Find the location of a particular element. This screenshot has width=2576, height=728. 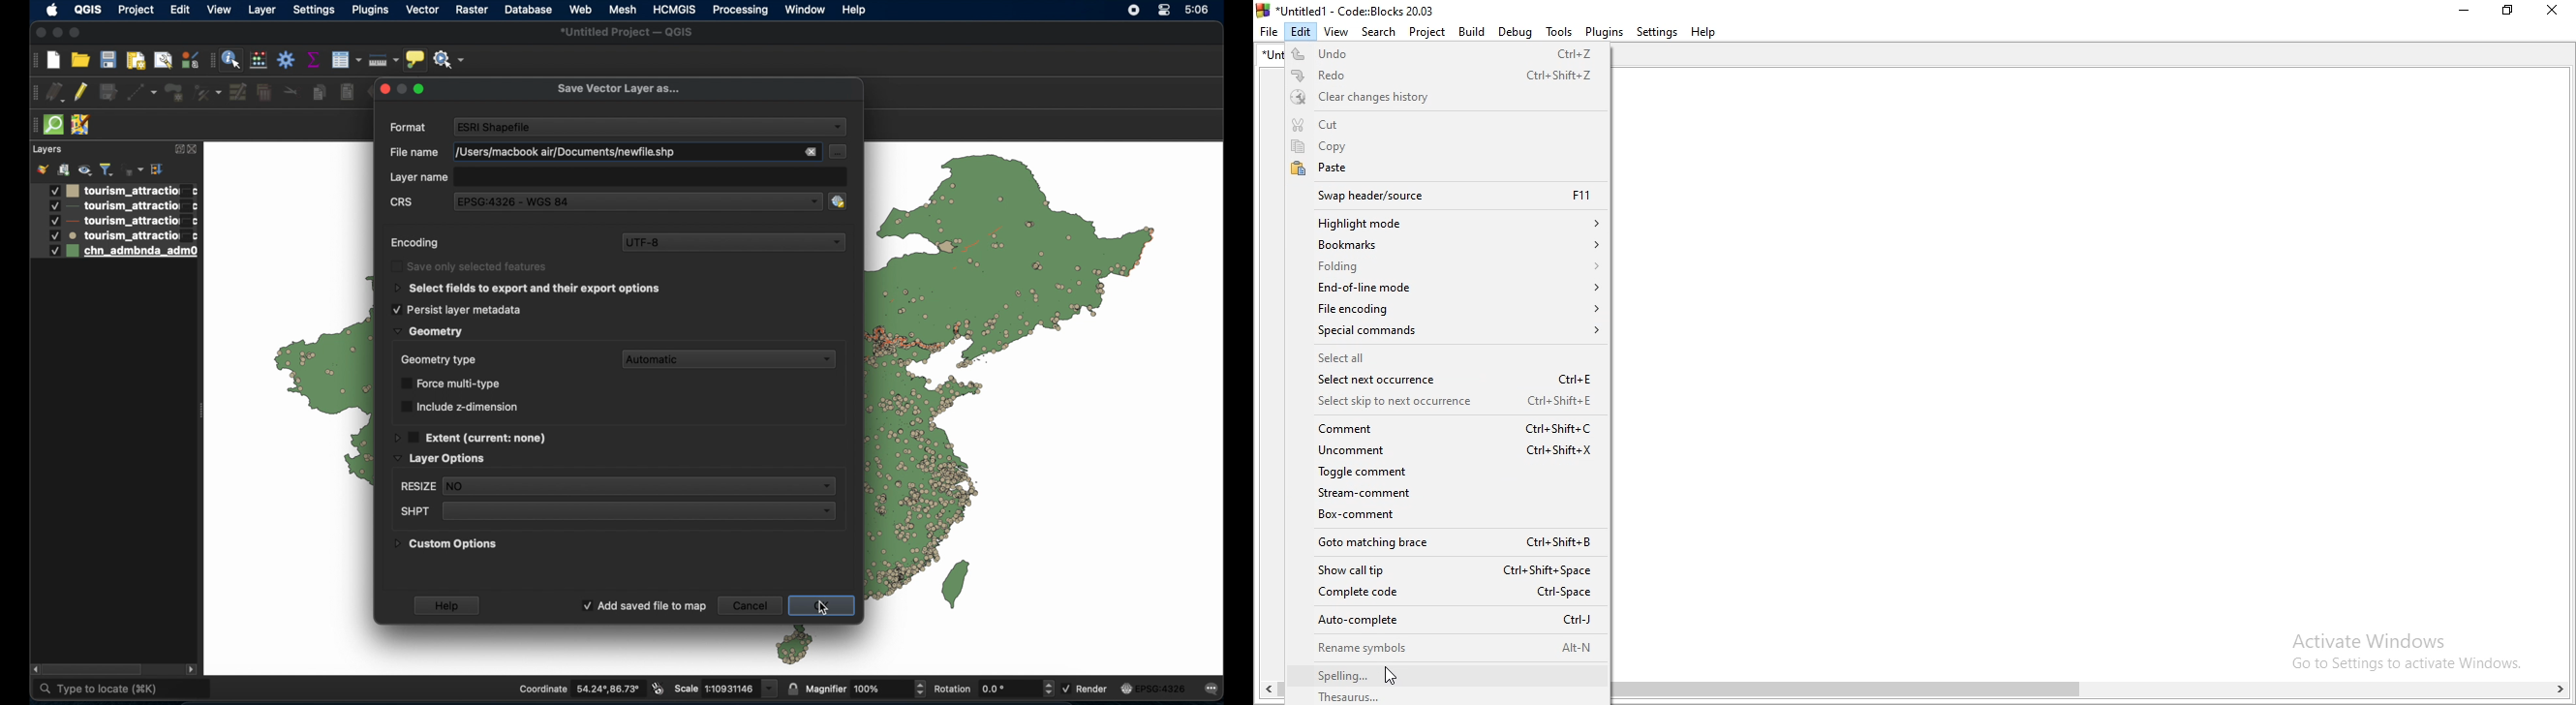

Minimise is located at coordinates (2464, 12).